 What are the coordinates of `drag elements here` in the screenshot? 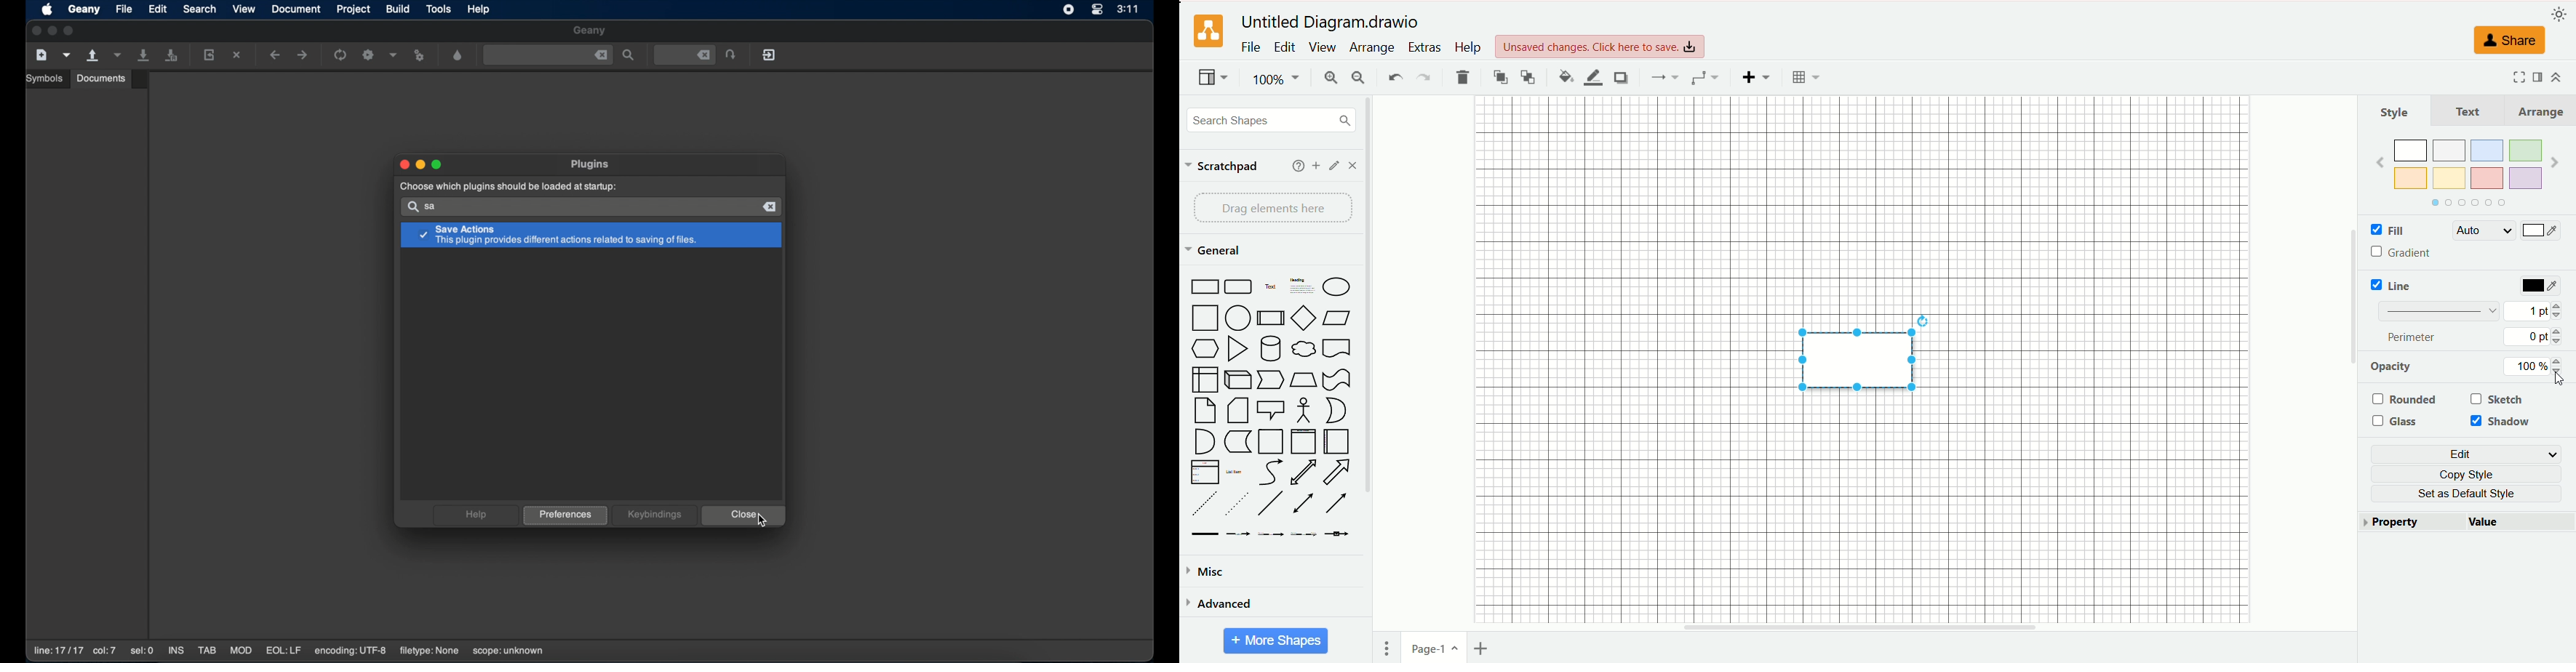 It's located at (1275, 208).